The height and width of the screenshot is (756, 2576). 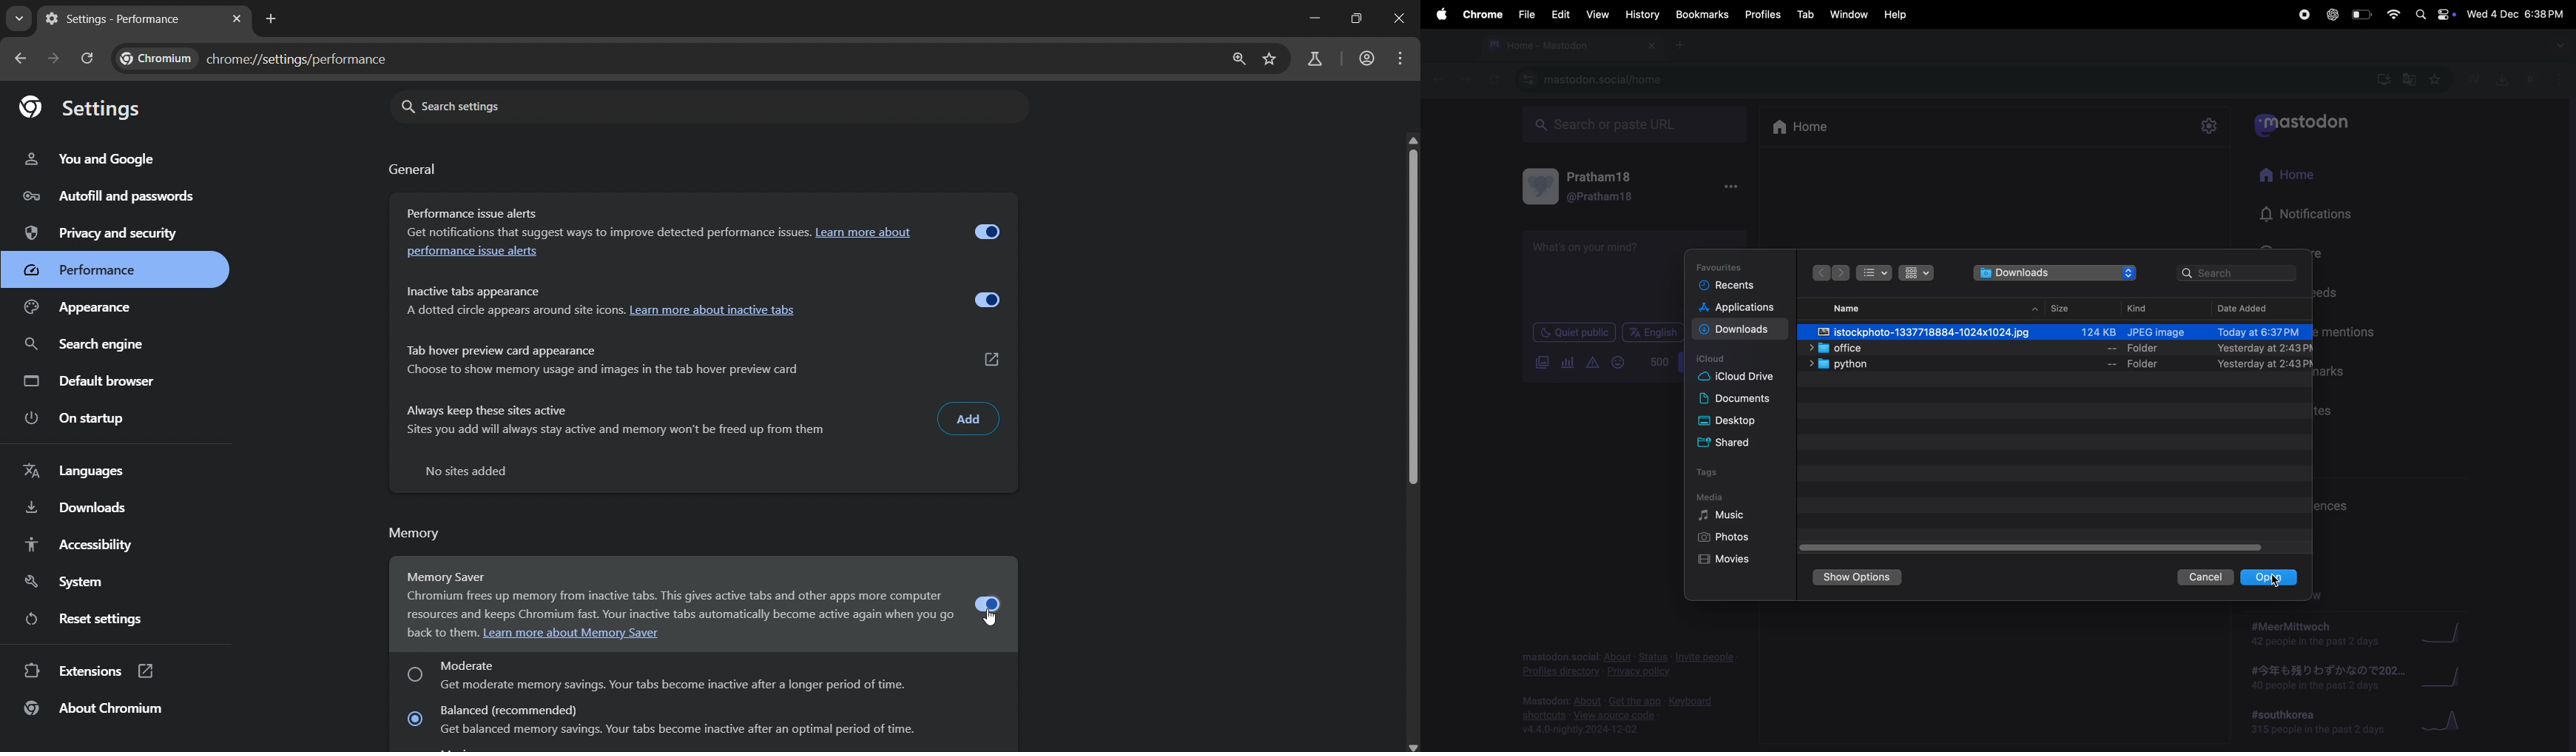 What do you see at coordinates (1897, 12) in the screenshot?
I see `help` at bounding box center [1897, 12].